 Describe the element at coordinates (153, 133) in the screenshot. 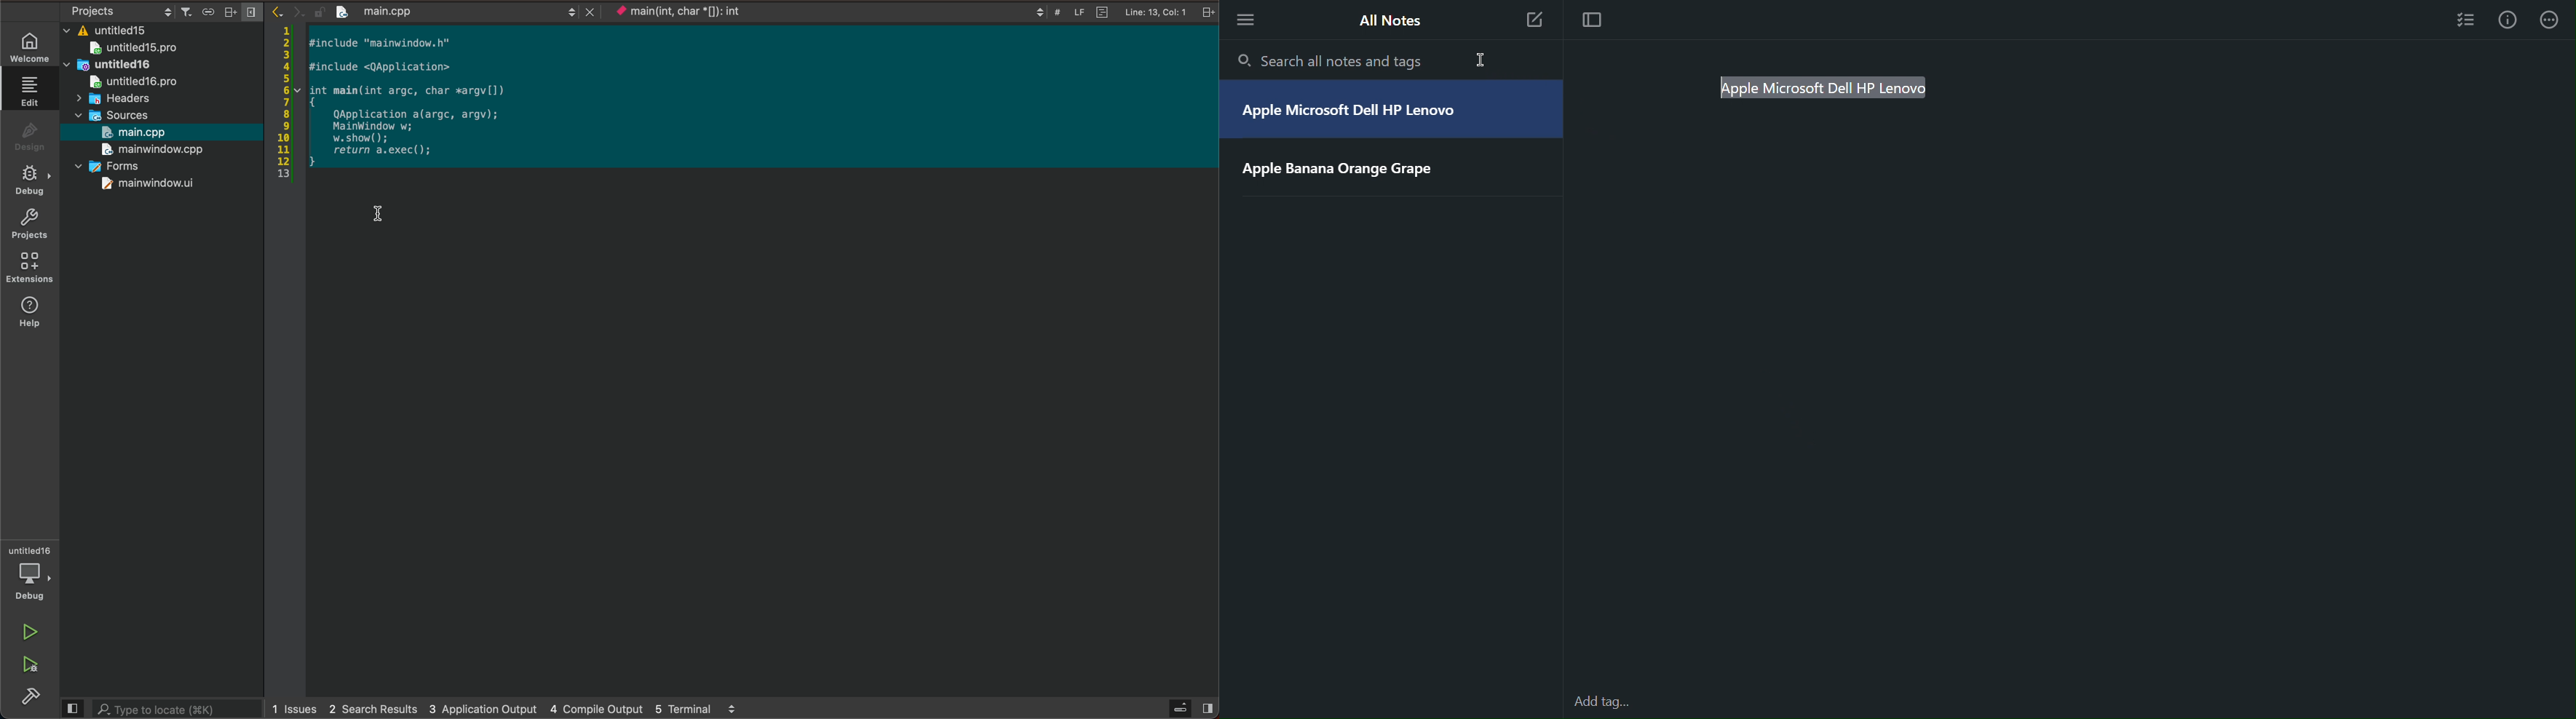

I see `open main file` at that location.